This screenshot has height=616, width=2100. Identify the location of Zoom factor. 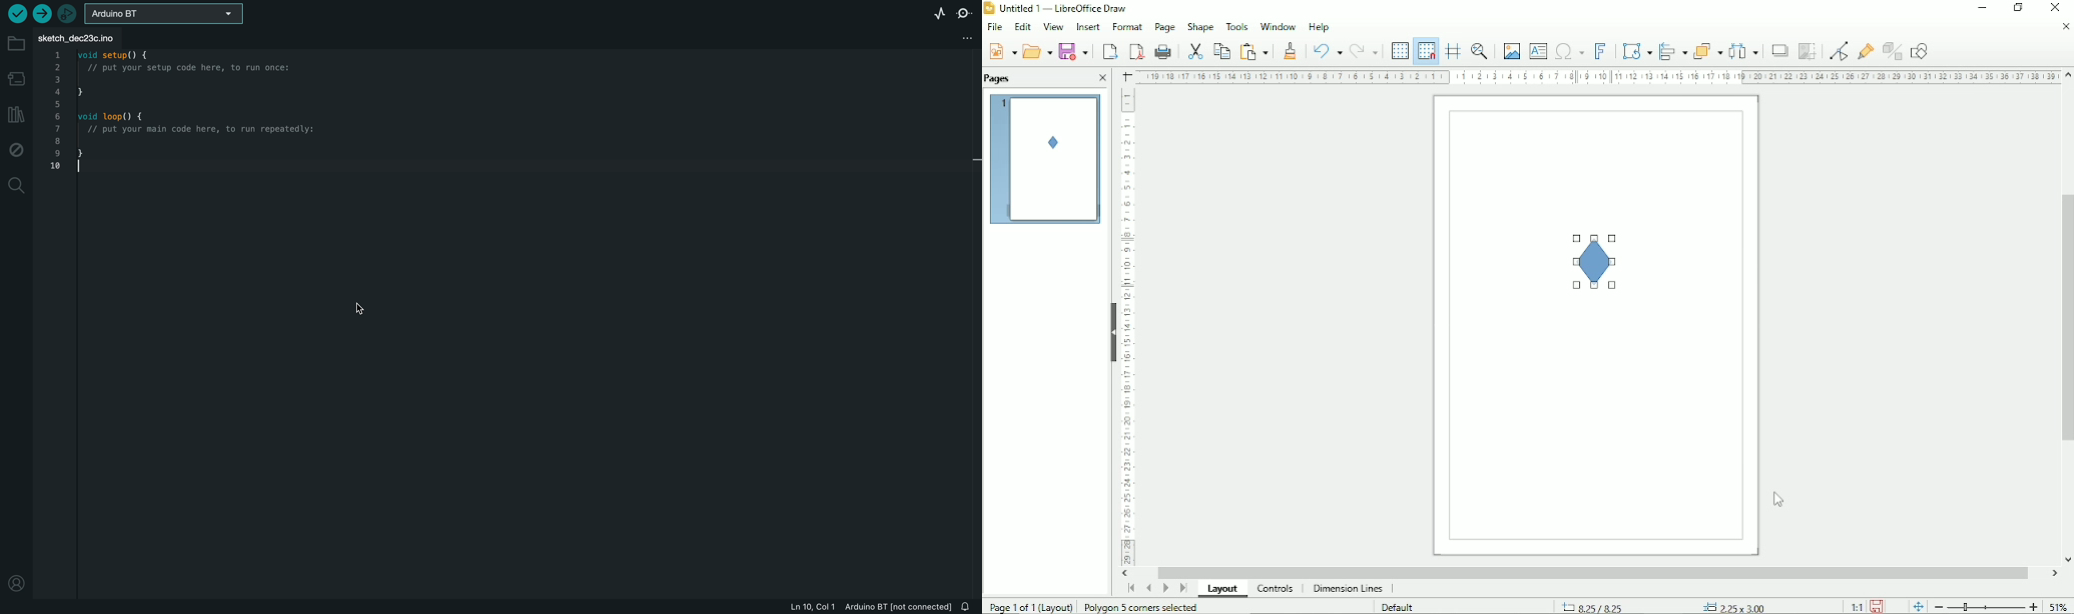
(2060, 604).